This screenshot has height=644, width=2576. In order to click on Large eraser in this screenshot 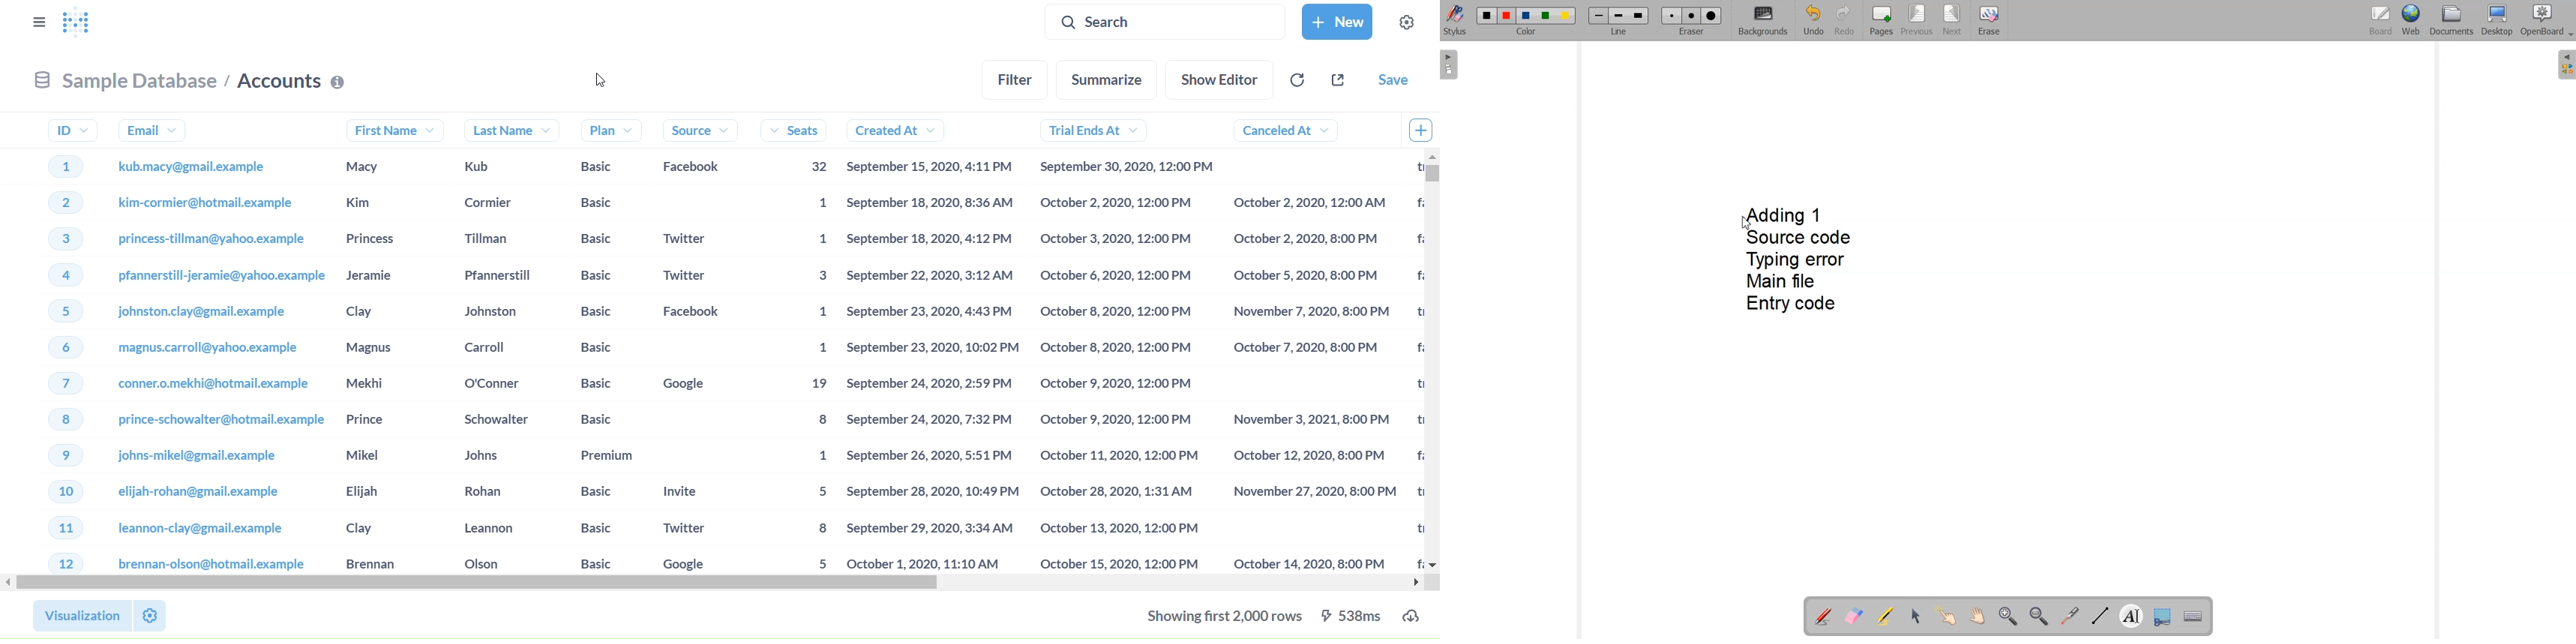, I will do `click(1712, 16)`.